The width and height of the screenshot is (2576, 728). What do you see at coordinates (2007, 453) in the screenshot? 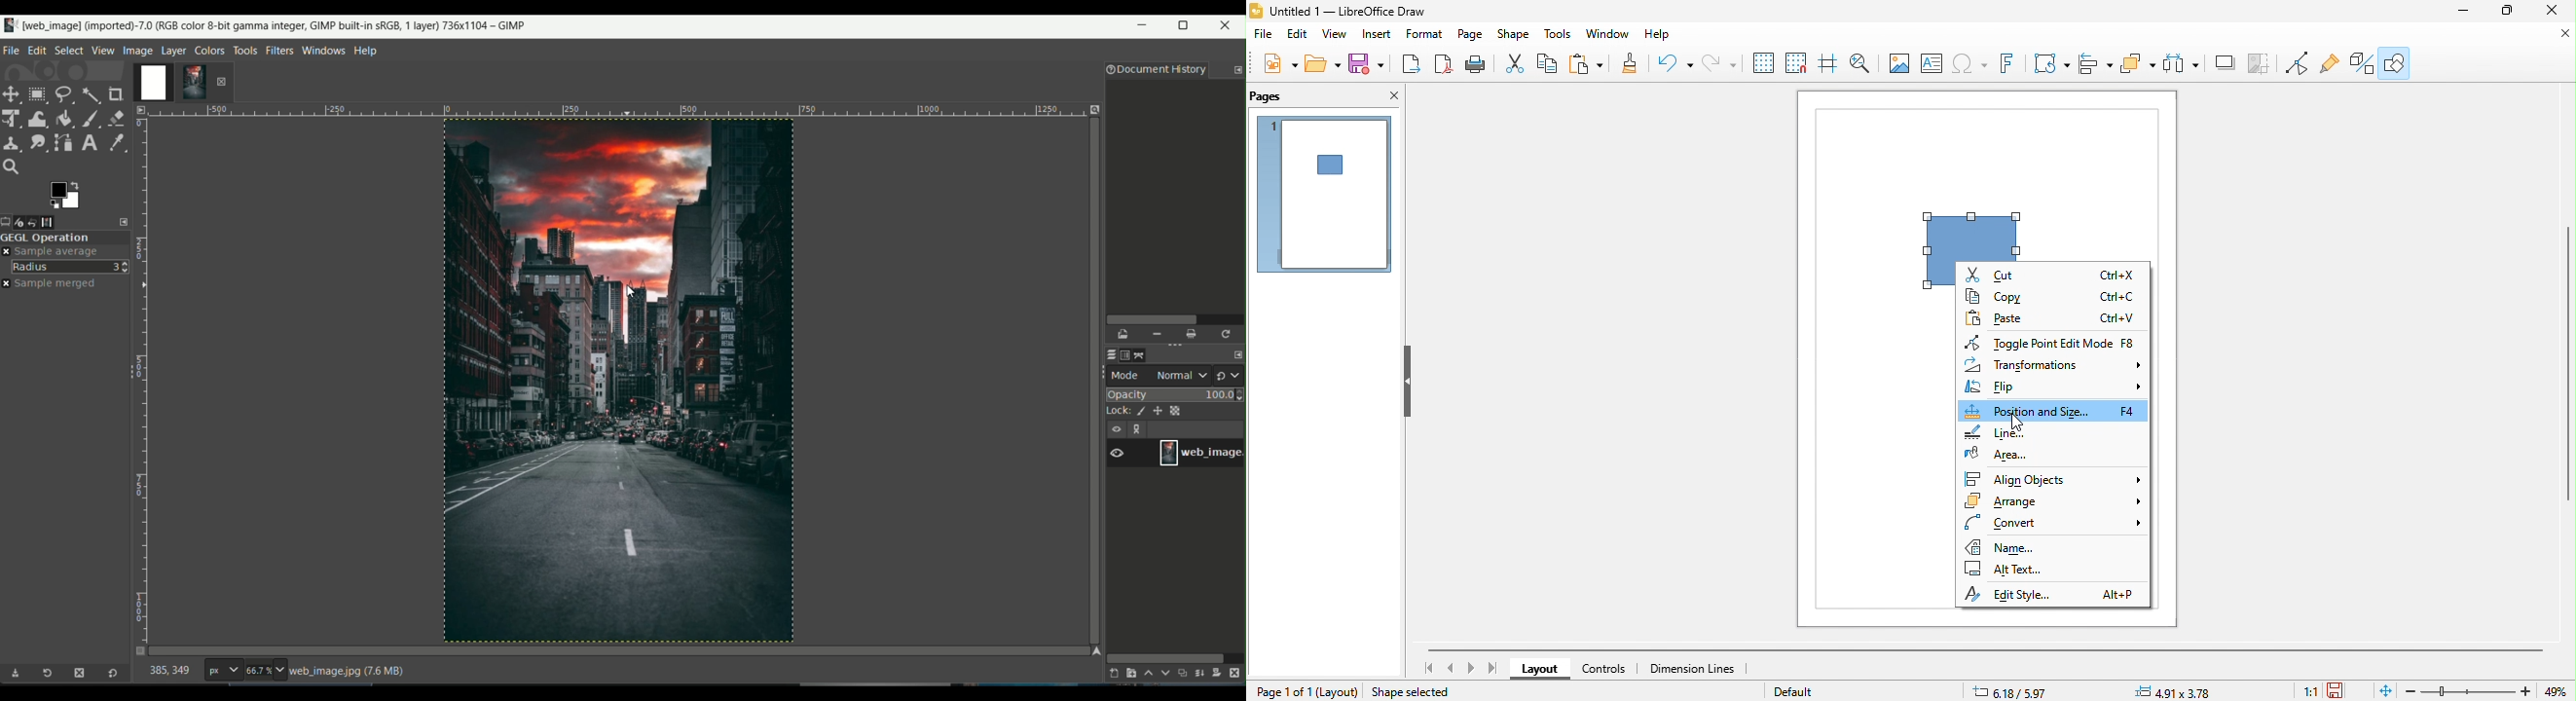
I see `area` at bounding box center [2007, 453].